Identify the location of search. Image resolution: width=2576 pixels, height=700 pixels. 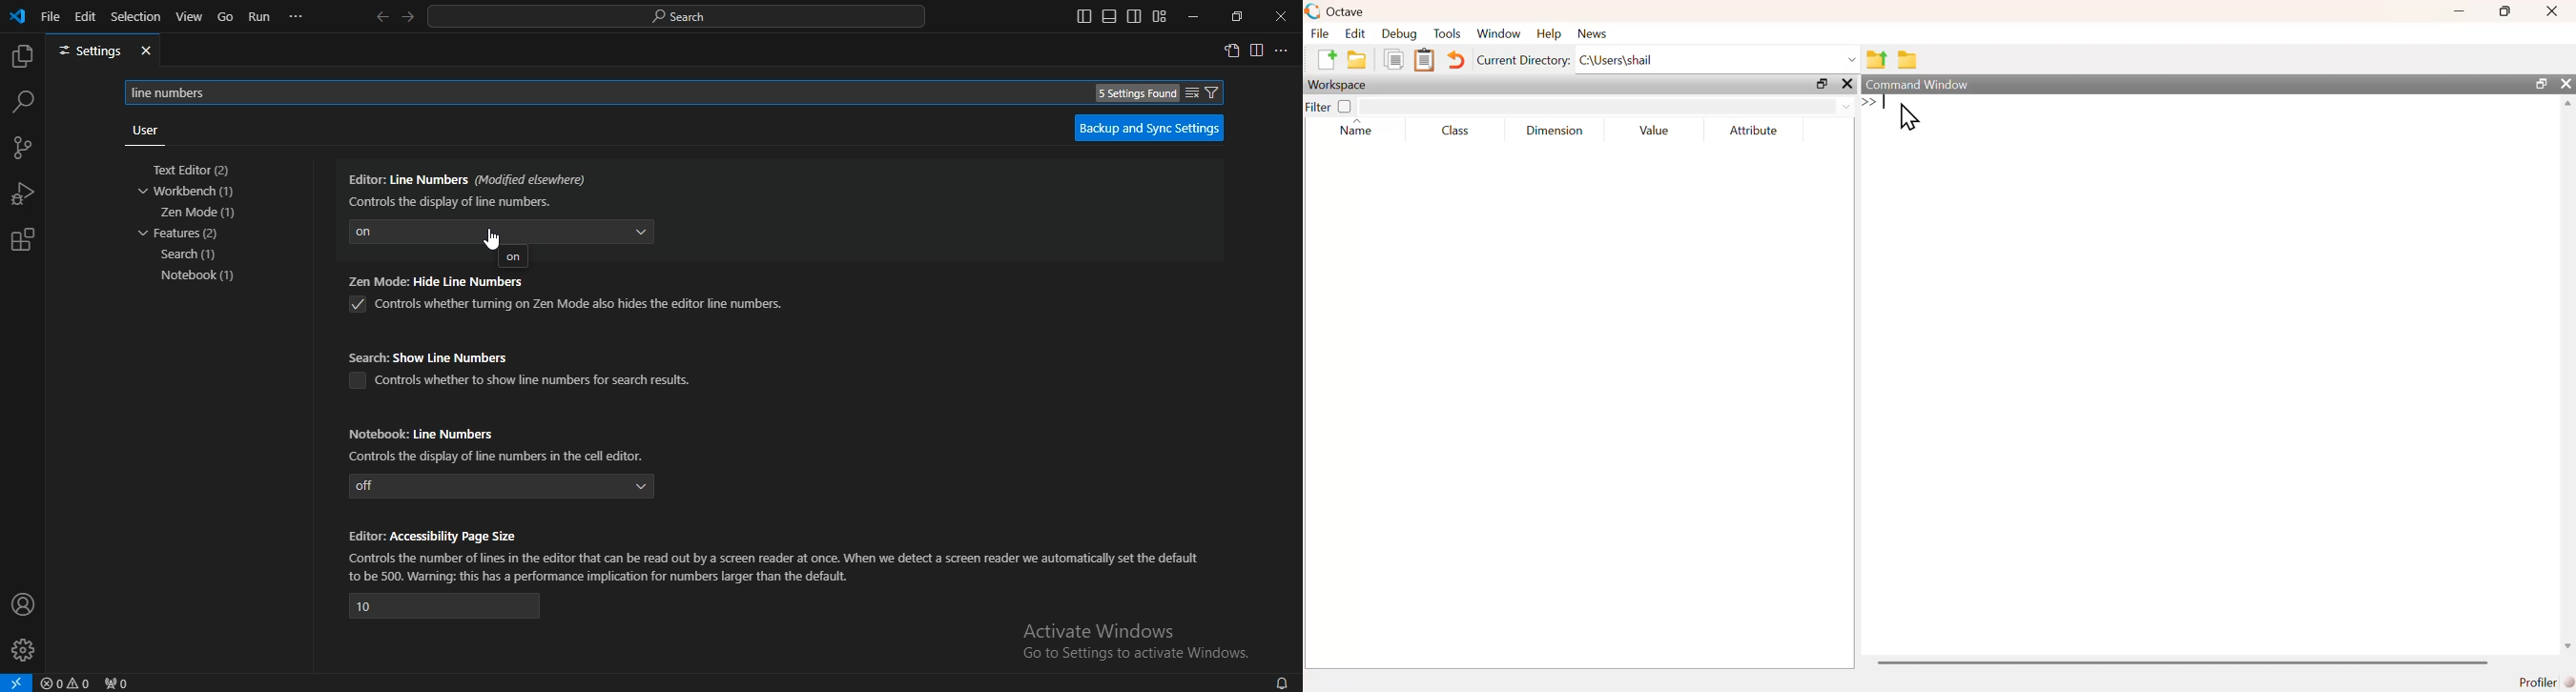
(23, 101).